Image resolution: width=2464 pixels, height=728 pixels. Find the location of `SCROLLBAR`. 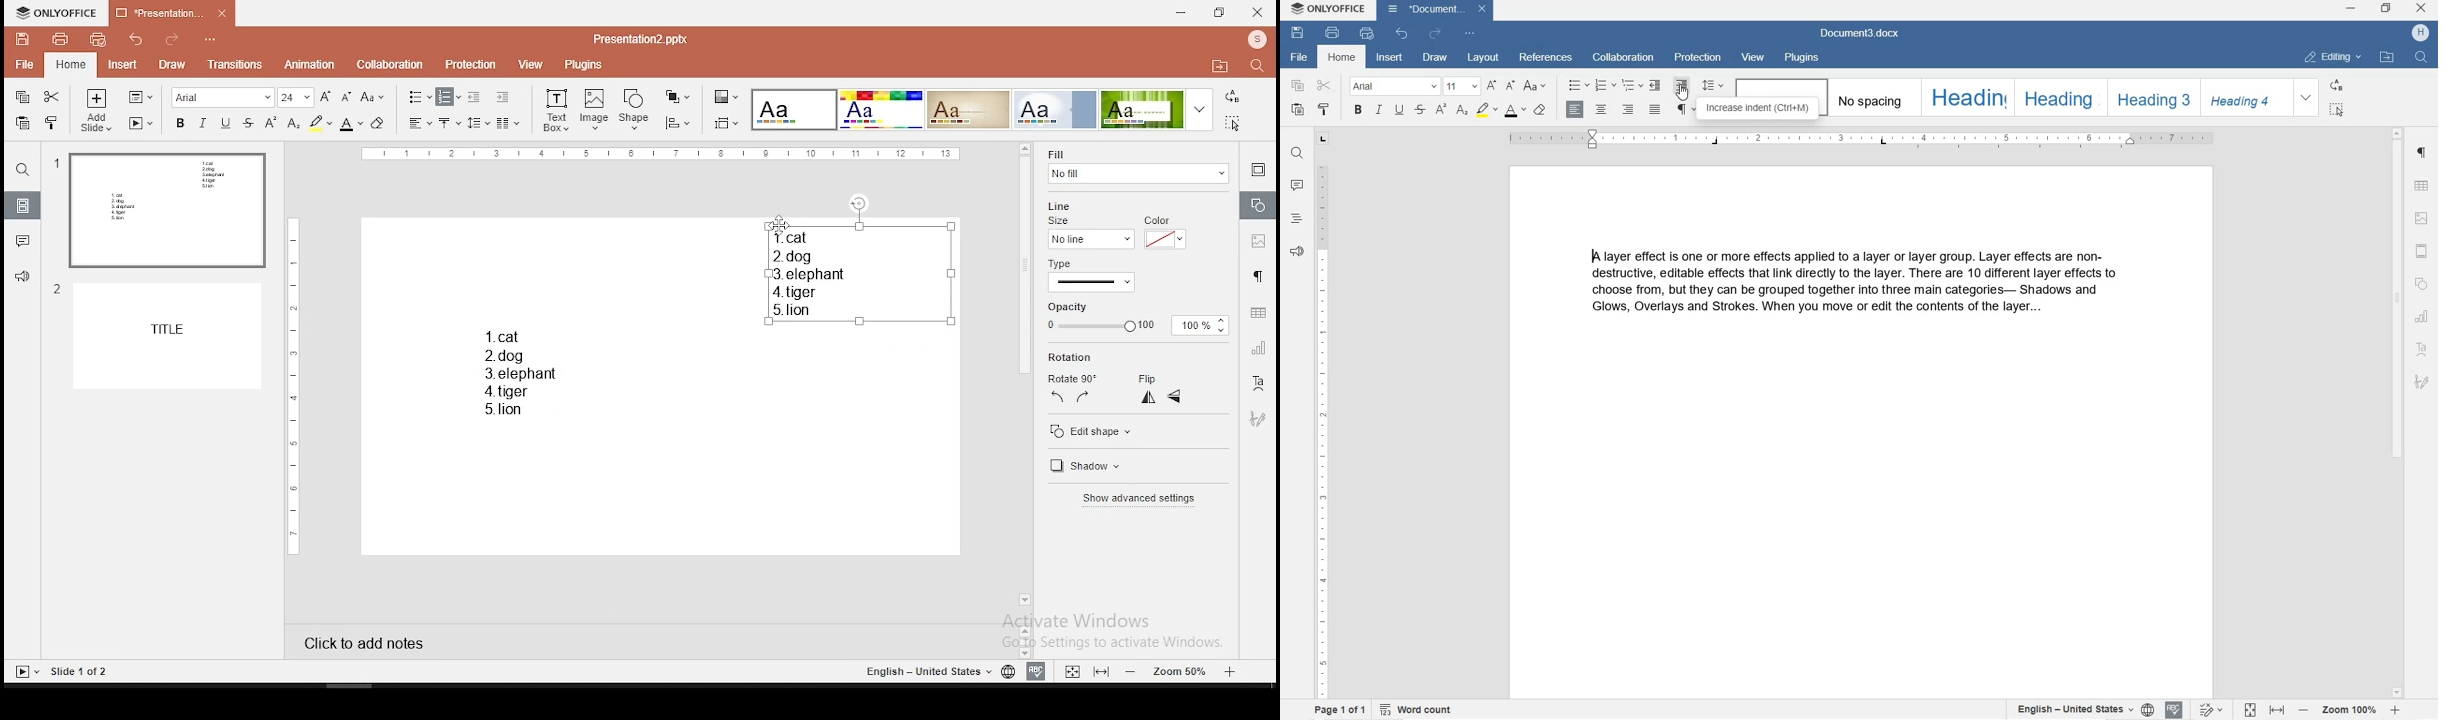

SCROLLBAR is located at coordinates (2395, 412).